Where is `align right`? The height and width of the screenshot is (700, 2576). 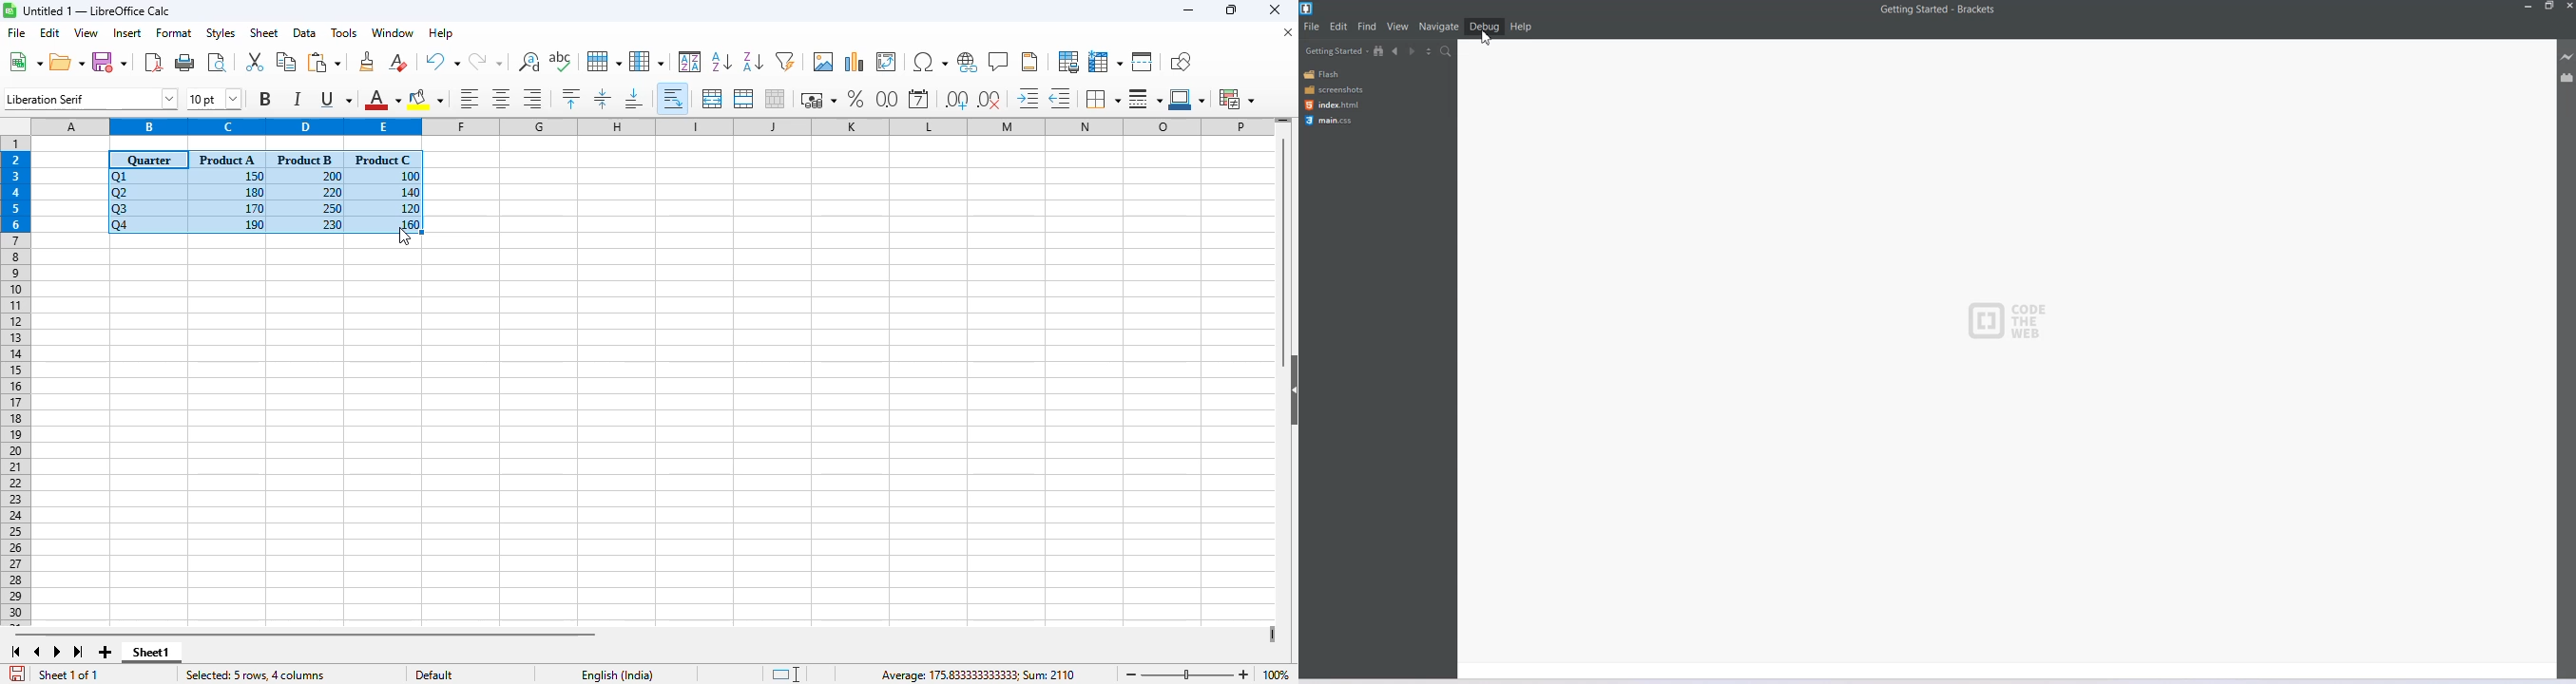 align right is located at coordinates (532, 98).